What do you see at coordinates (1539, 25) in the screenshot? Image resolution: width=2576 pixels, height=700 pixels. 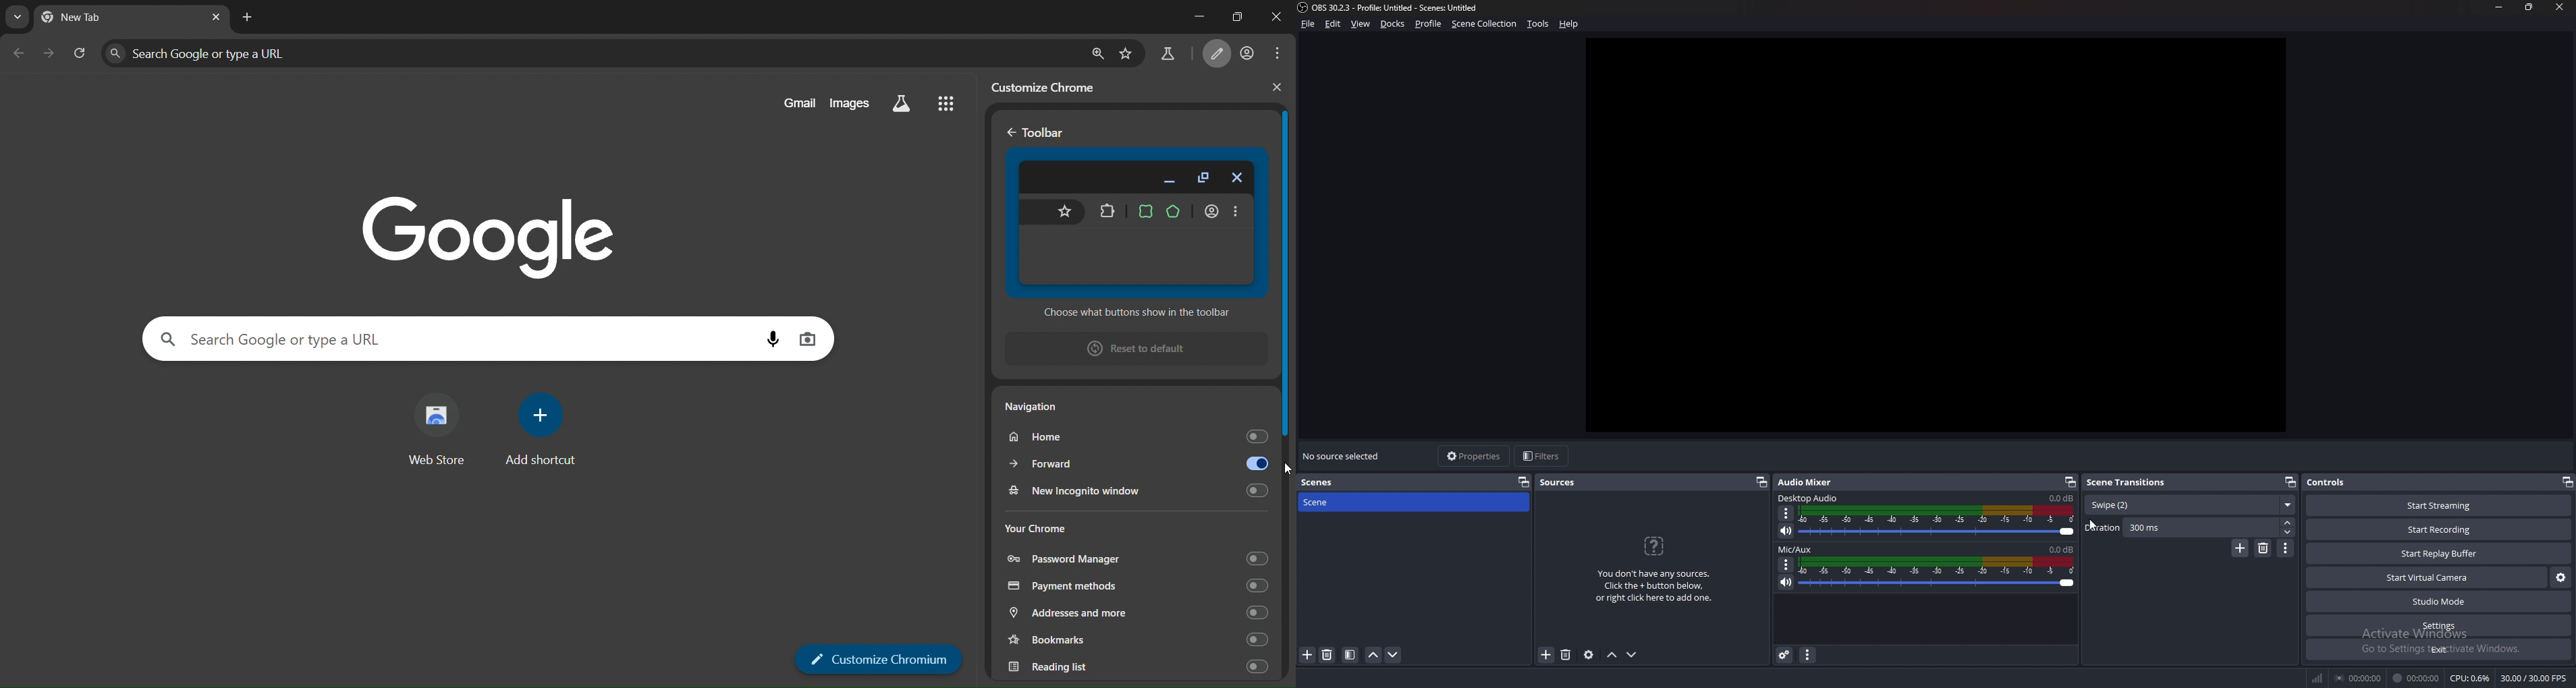 I see `tools` at bounding box center [1539, 25].